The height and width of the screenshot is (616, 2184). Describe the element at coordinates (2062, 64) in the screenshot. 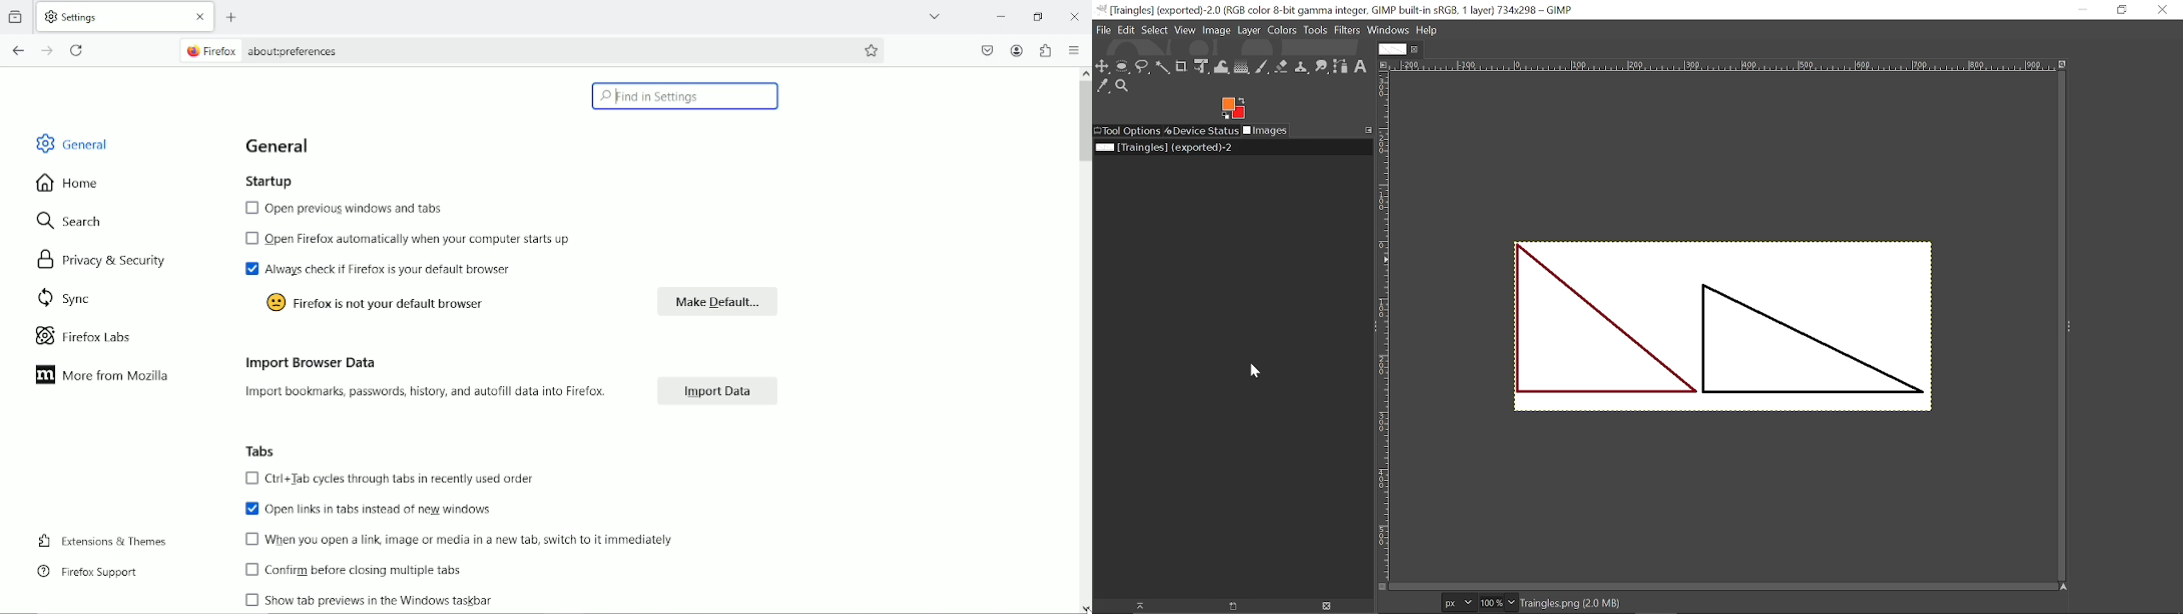

I see `Zoom image when window size changes` at that location.